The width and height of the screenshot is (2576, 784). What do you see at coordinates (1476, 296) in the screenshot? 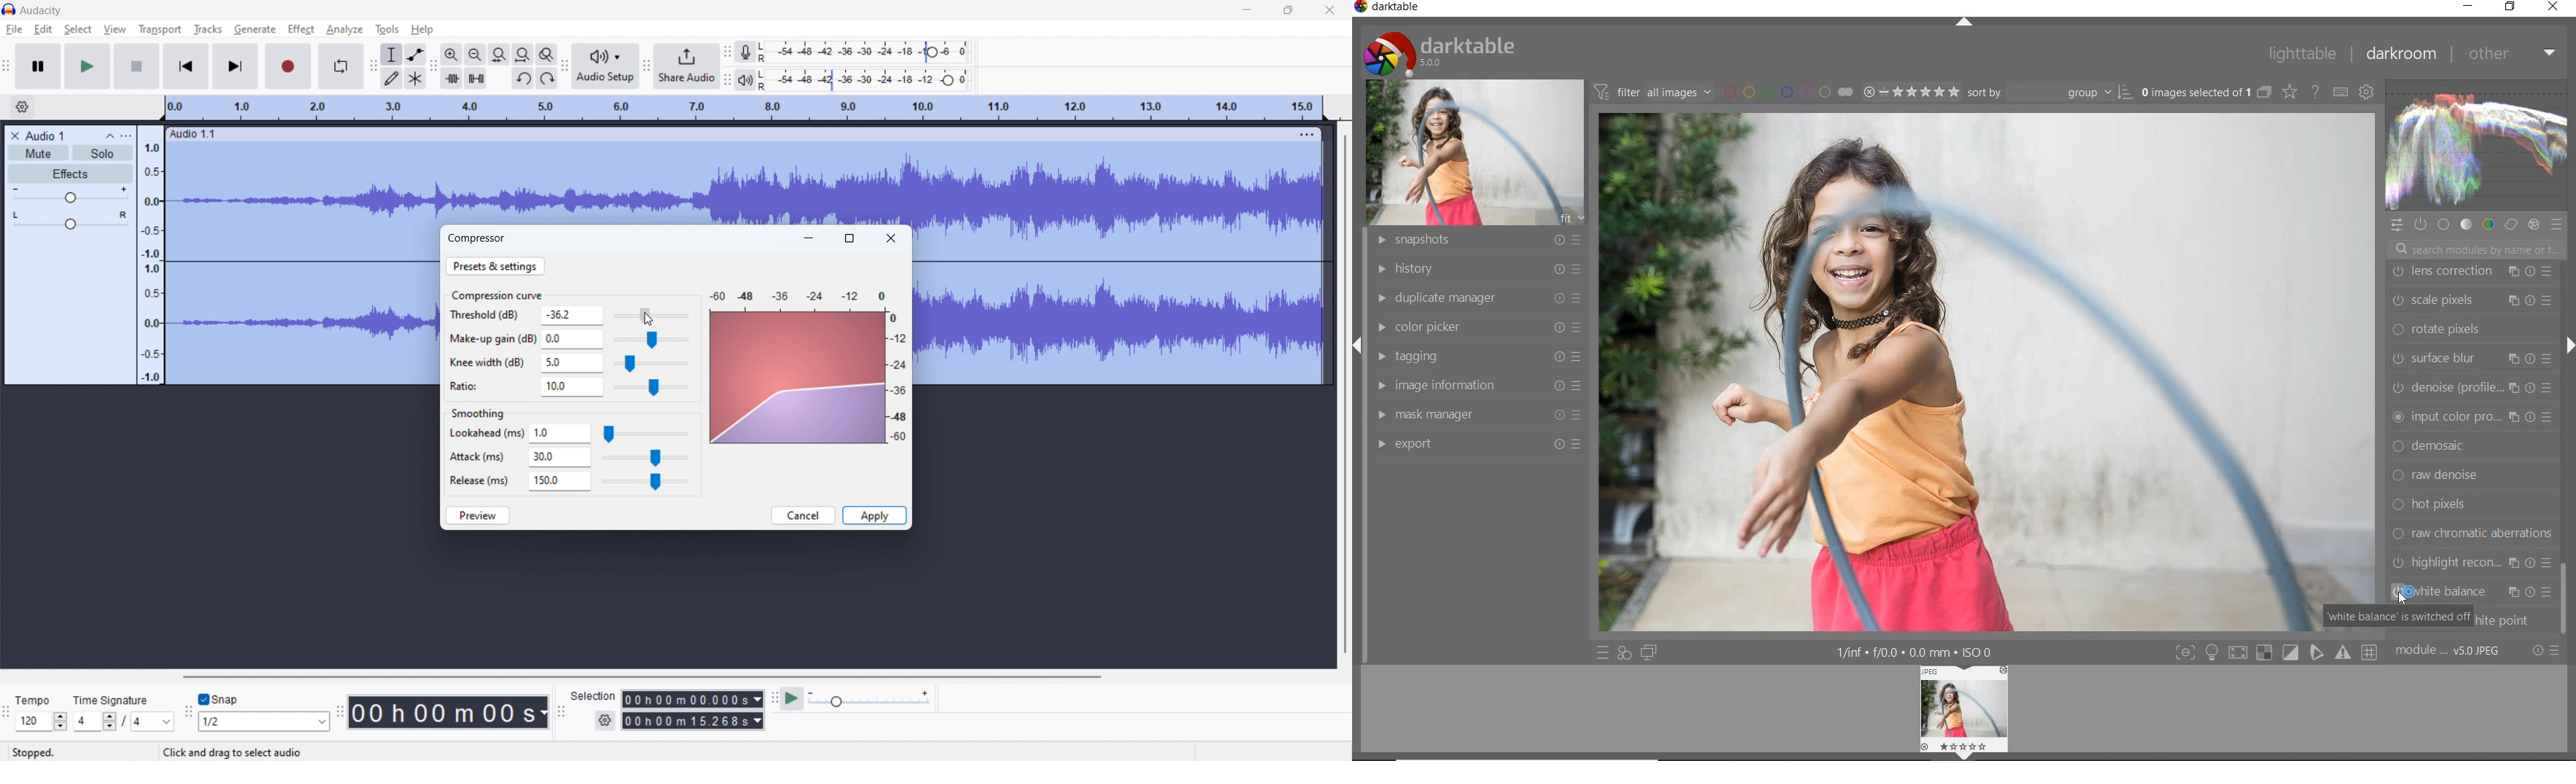
I see `duplicate manager` at bounding box center [1476, 296].